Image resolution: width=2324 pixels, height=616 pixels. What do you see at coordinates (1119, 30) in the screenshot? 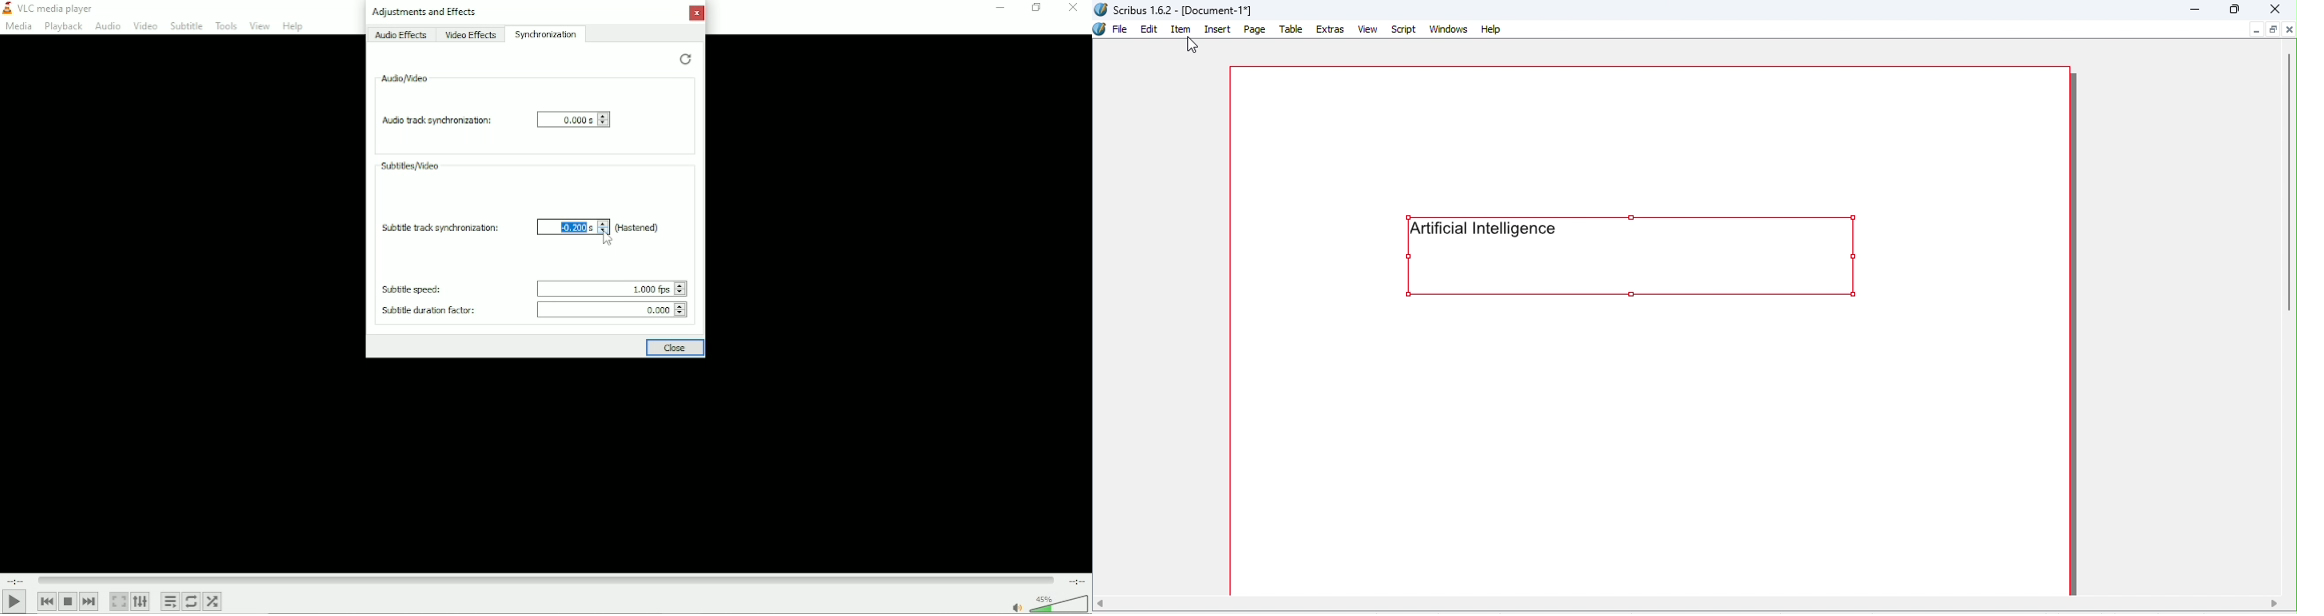
I see `File` at bounding box center [1119, 30].